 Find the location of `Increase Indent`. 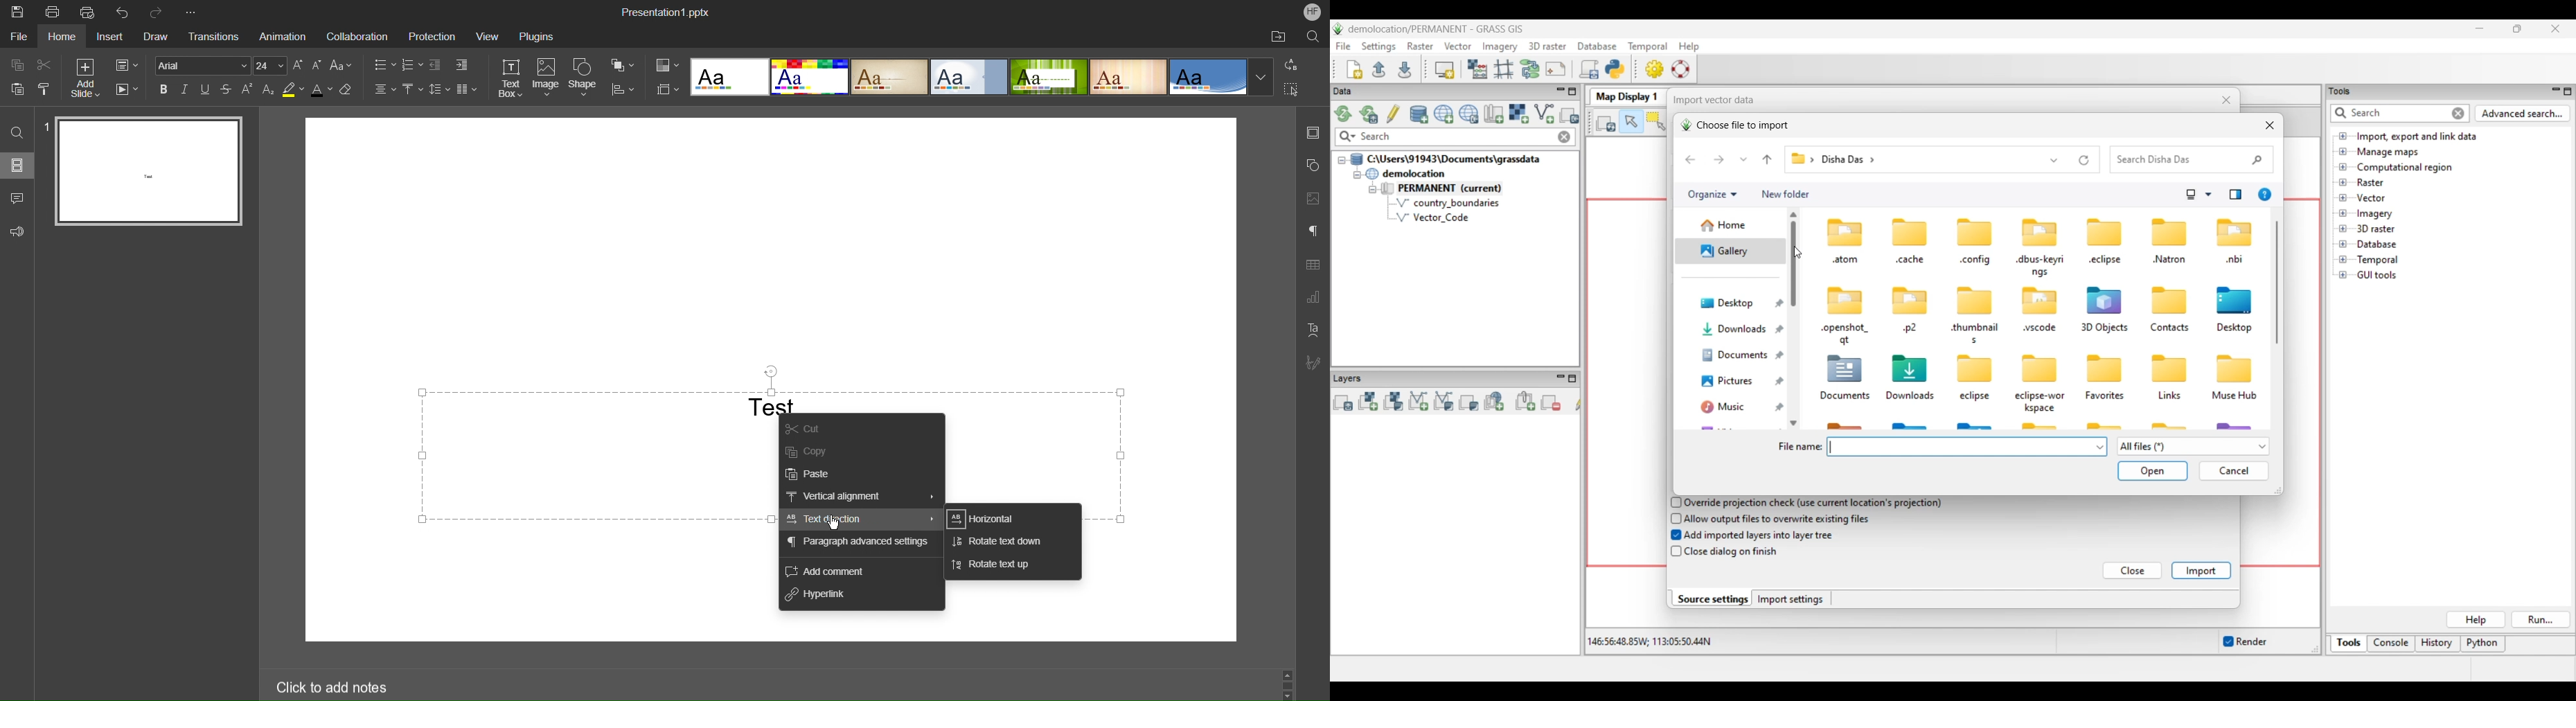

Increase Indent is located at coordinates (461, 65).